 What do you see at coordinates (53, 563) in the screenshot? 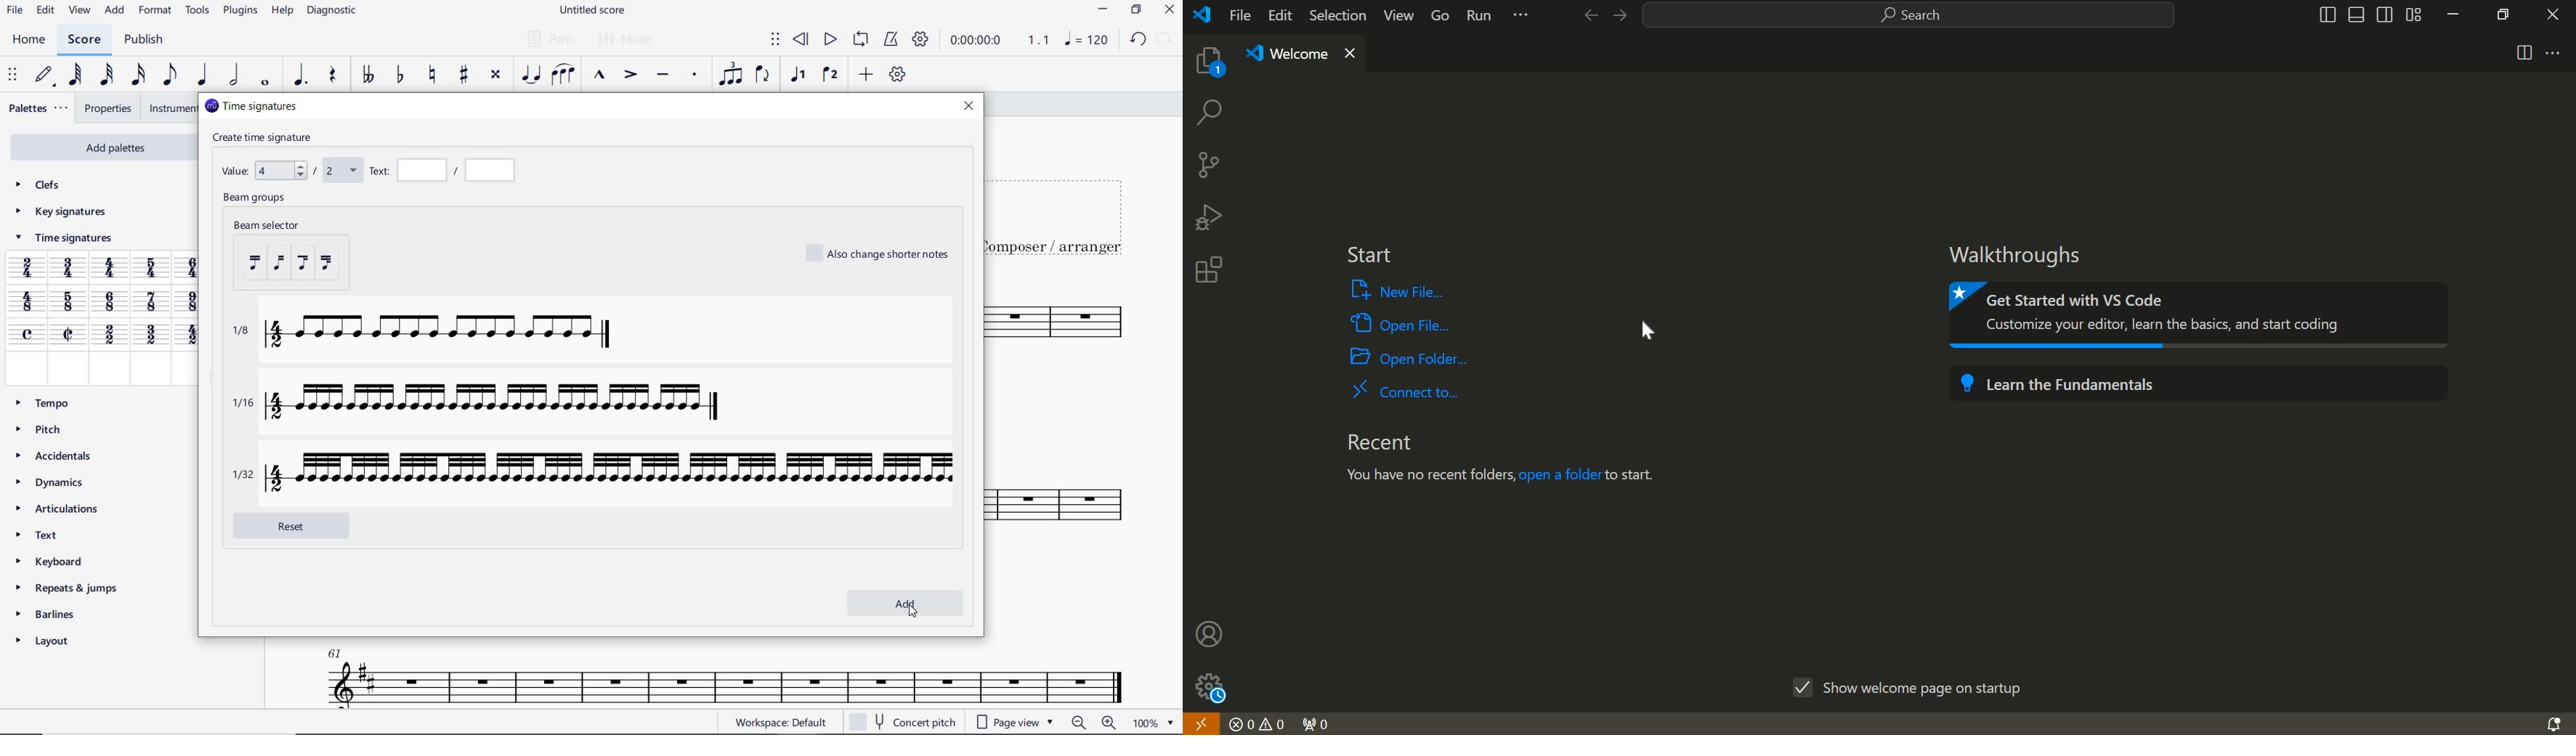
I see `KEYBOARD` at bounding box center [53, 563].